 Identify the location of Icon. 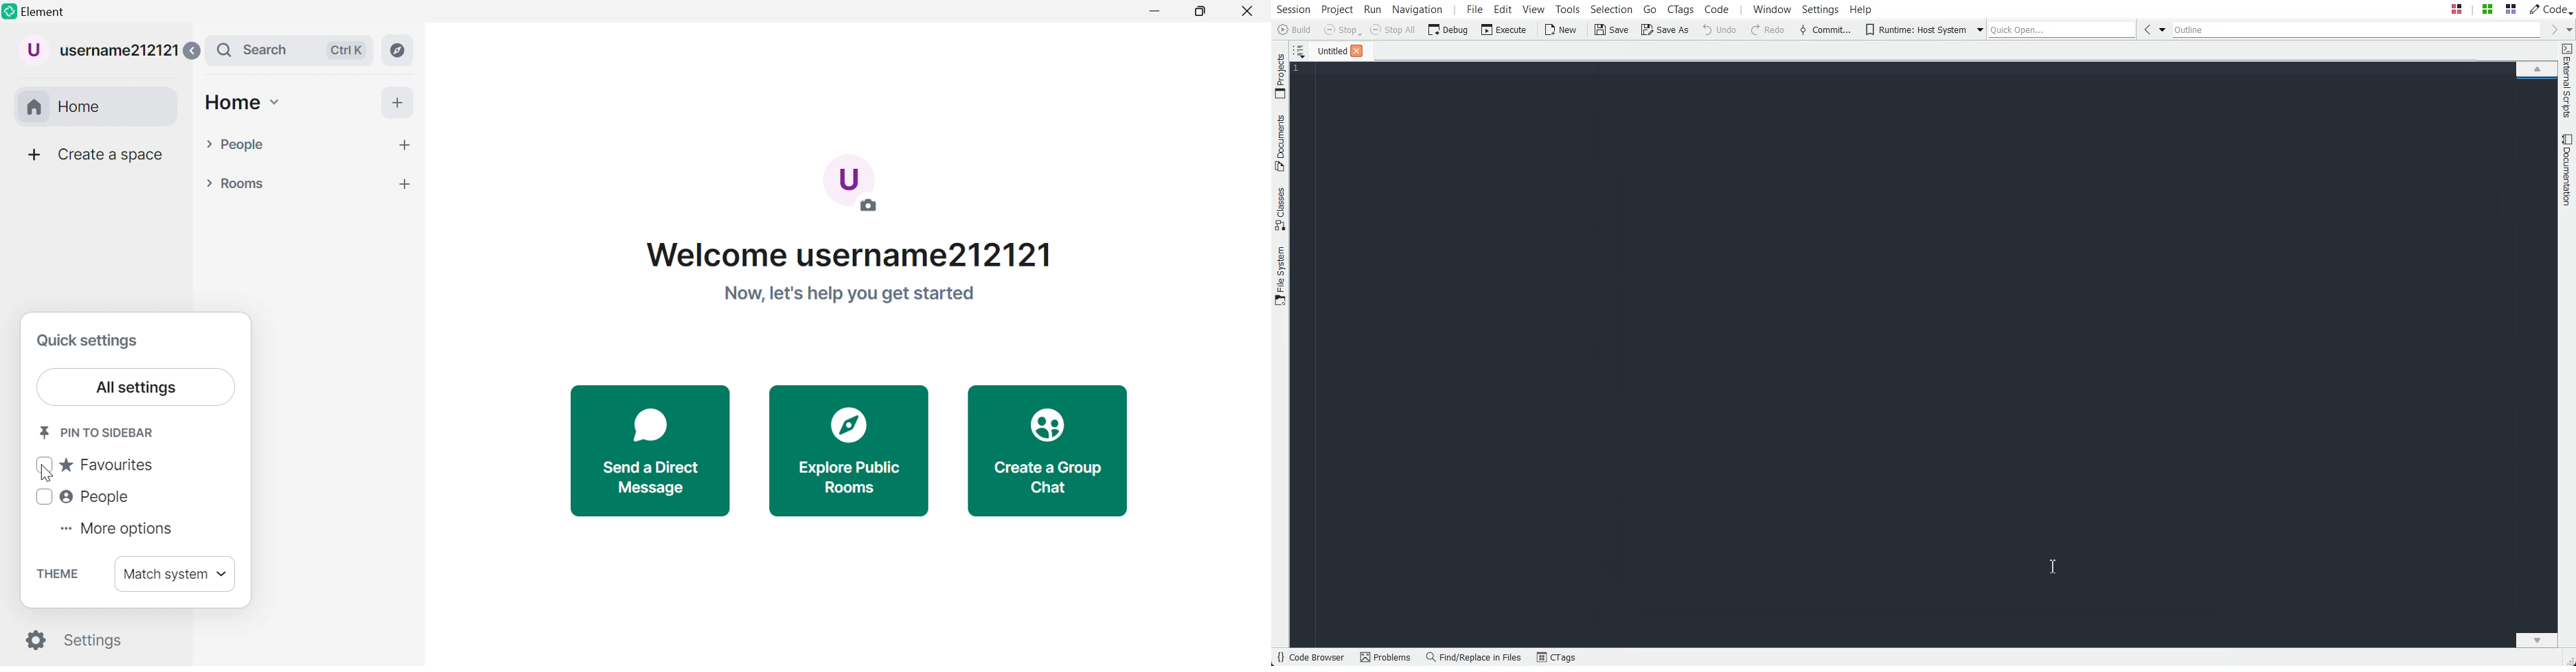
(852, 423).